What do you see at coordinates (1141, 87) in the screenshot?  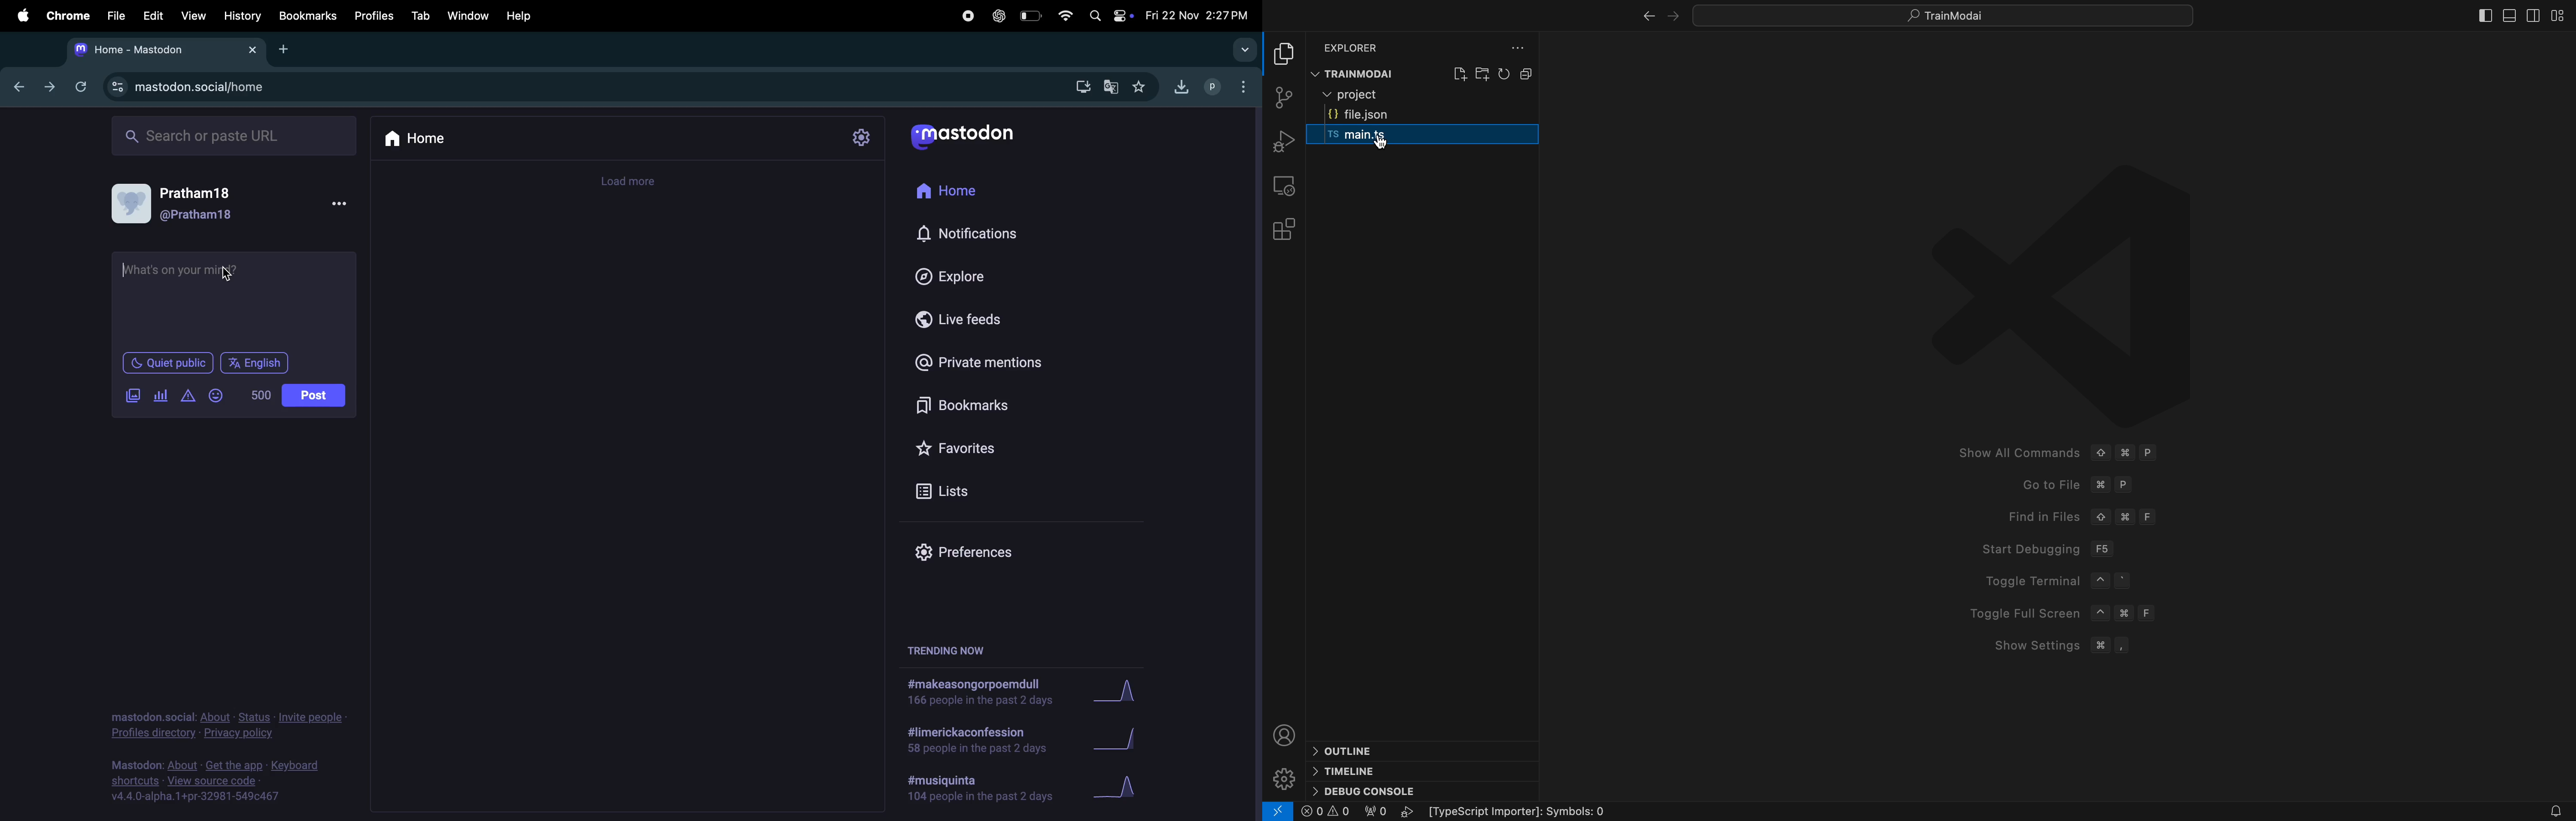 I see `favourites` at bounding box center [1141, 87].